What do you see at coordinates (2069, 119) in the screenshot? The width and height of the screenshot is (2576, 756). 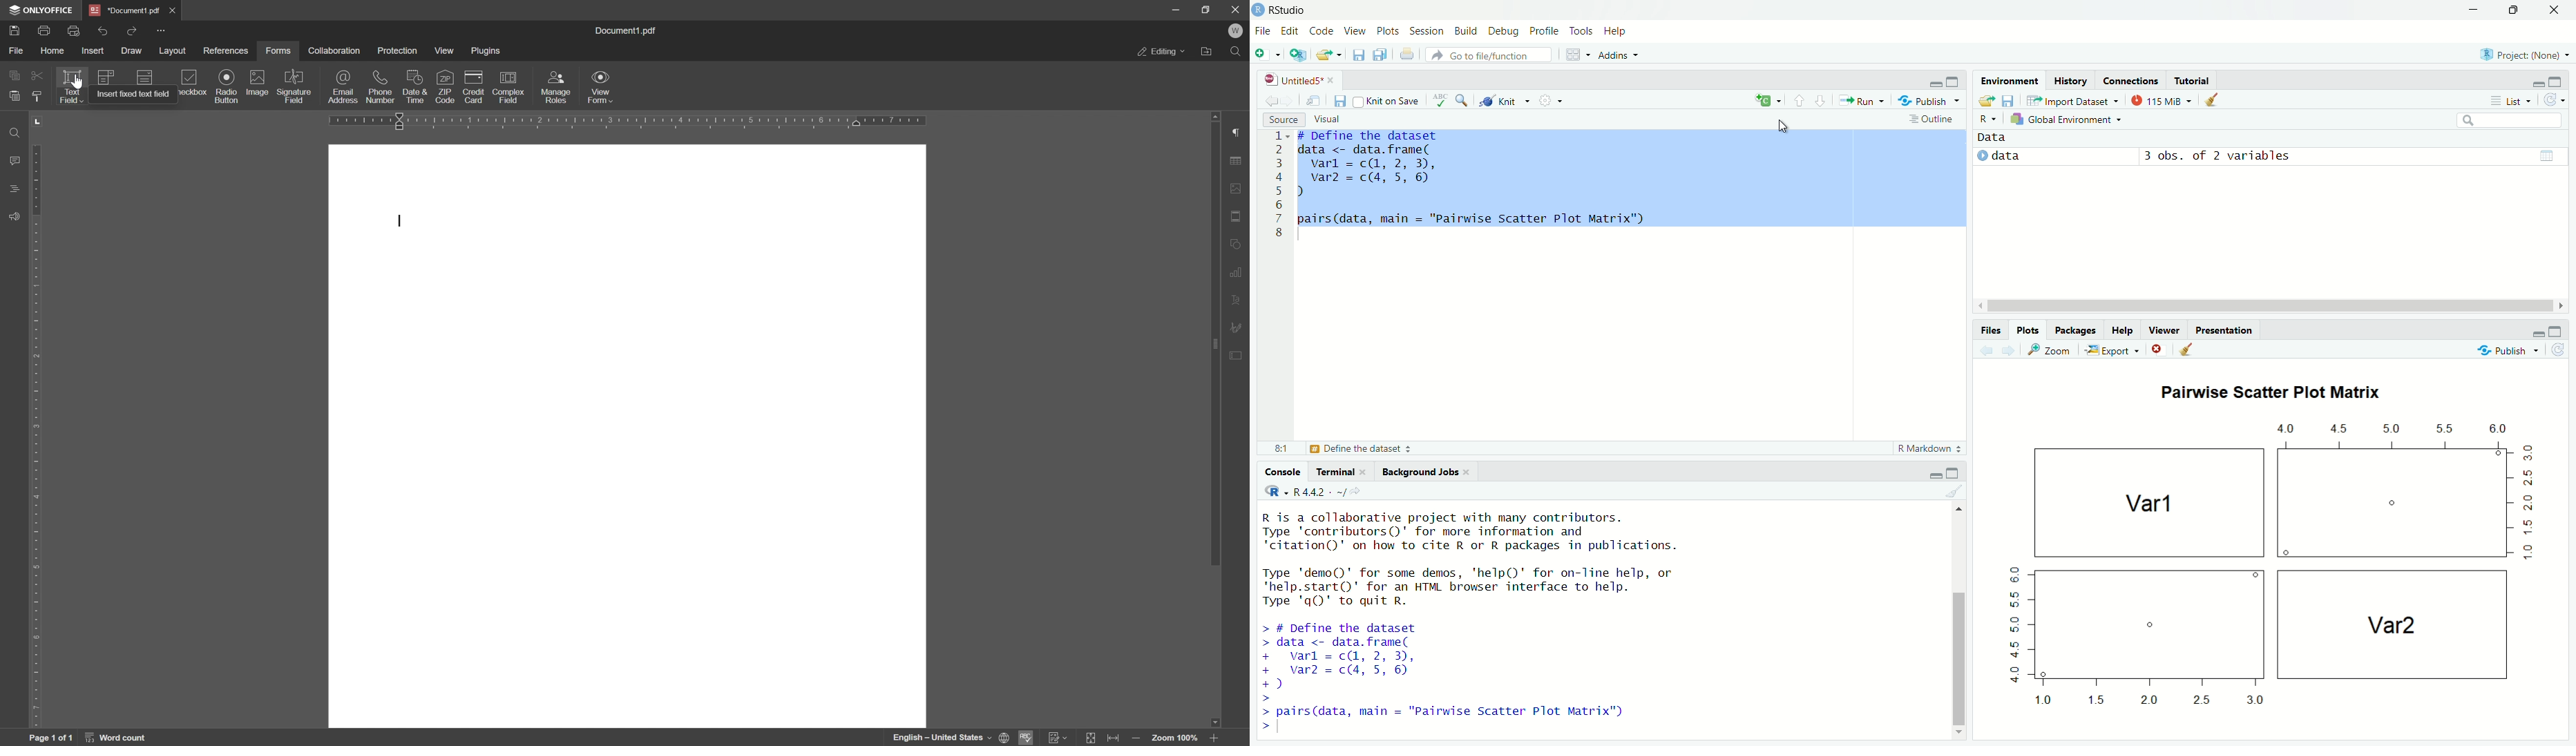 I see `Global Environment` at bounding box center [2069, 119].